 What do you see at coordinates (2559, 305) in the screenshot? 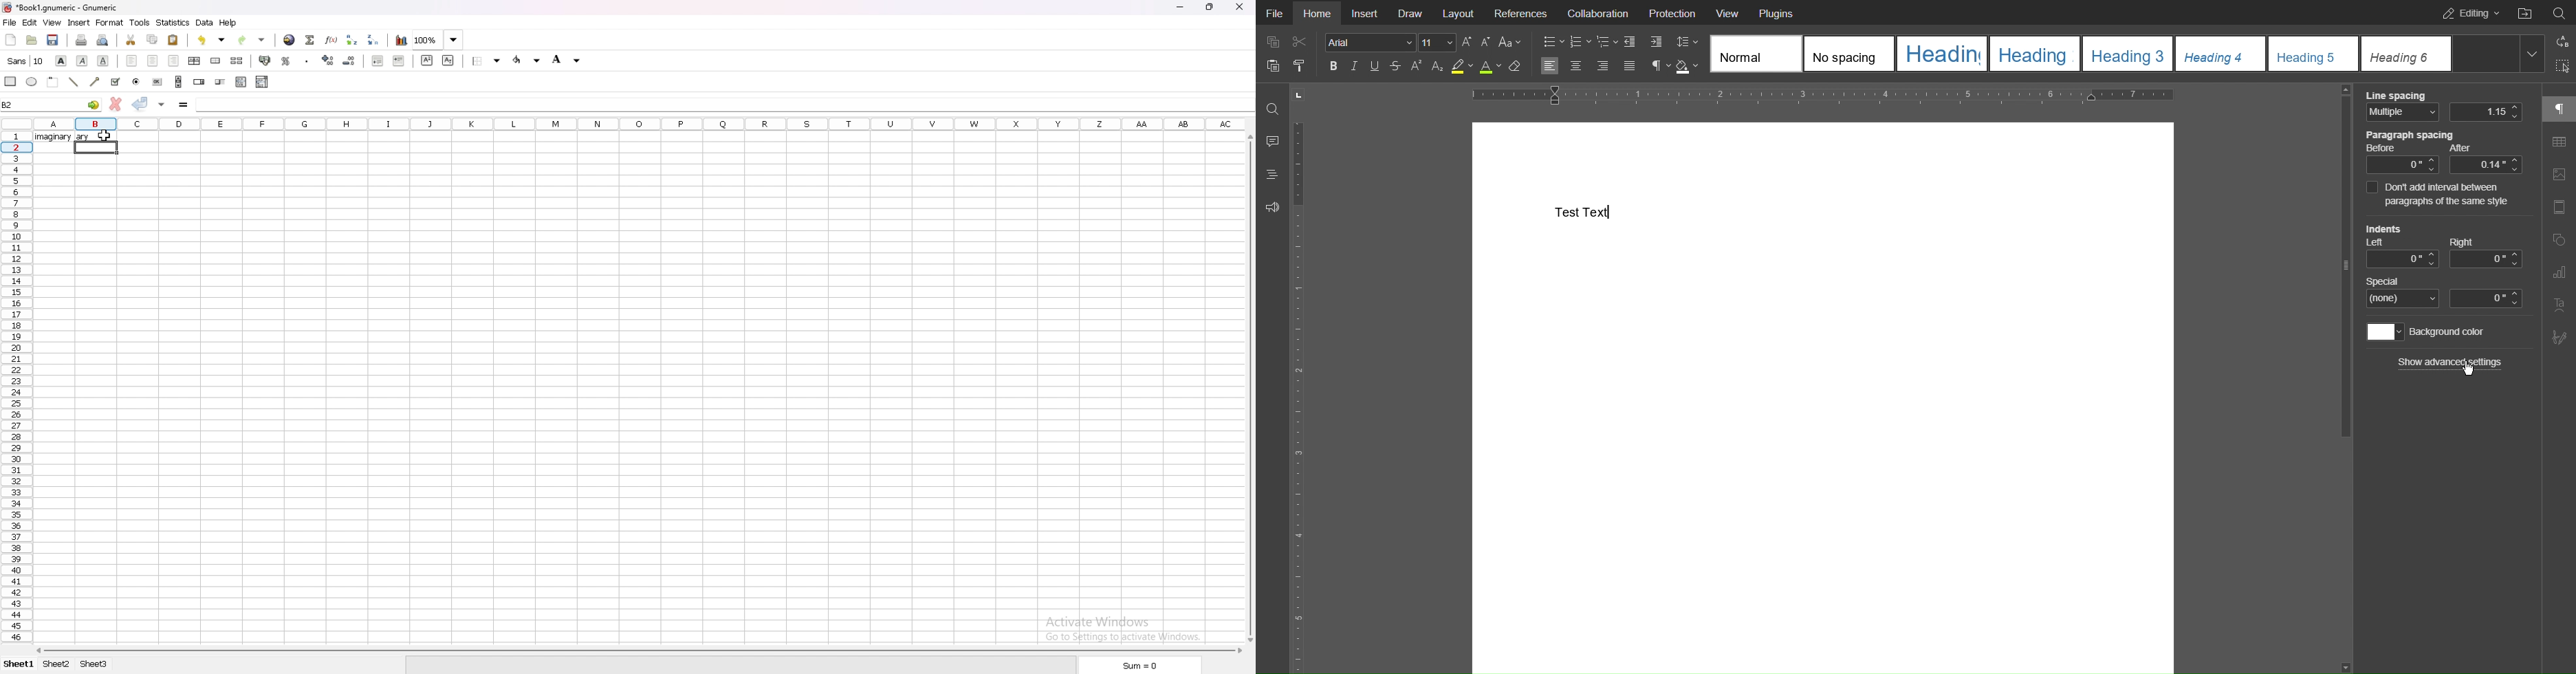
I see `Text Art` at bounding box center [2559, 305].